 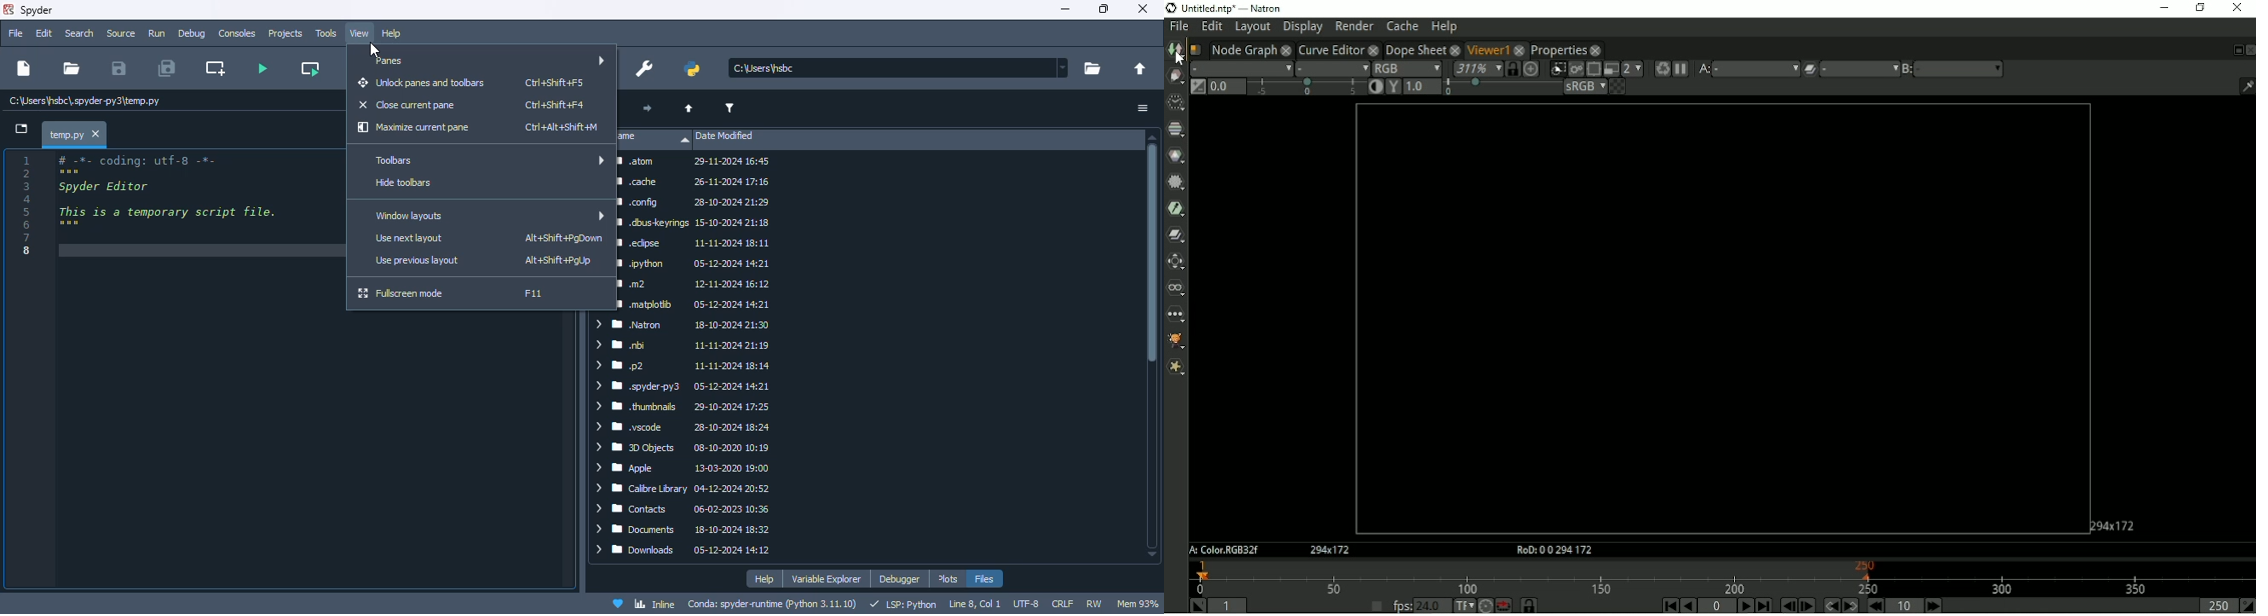 I want to click on fullscreen mode, so click(x=401, y=293).